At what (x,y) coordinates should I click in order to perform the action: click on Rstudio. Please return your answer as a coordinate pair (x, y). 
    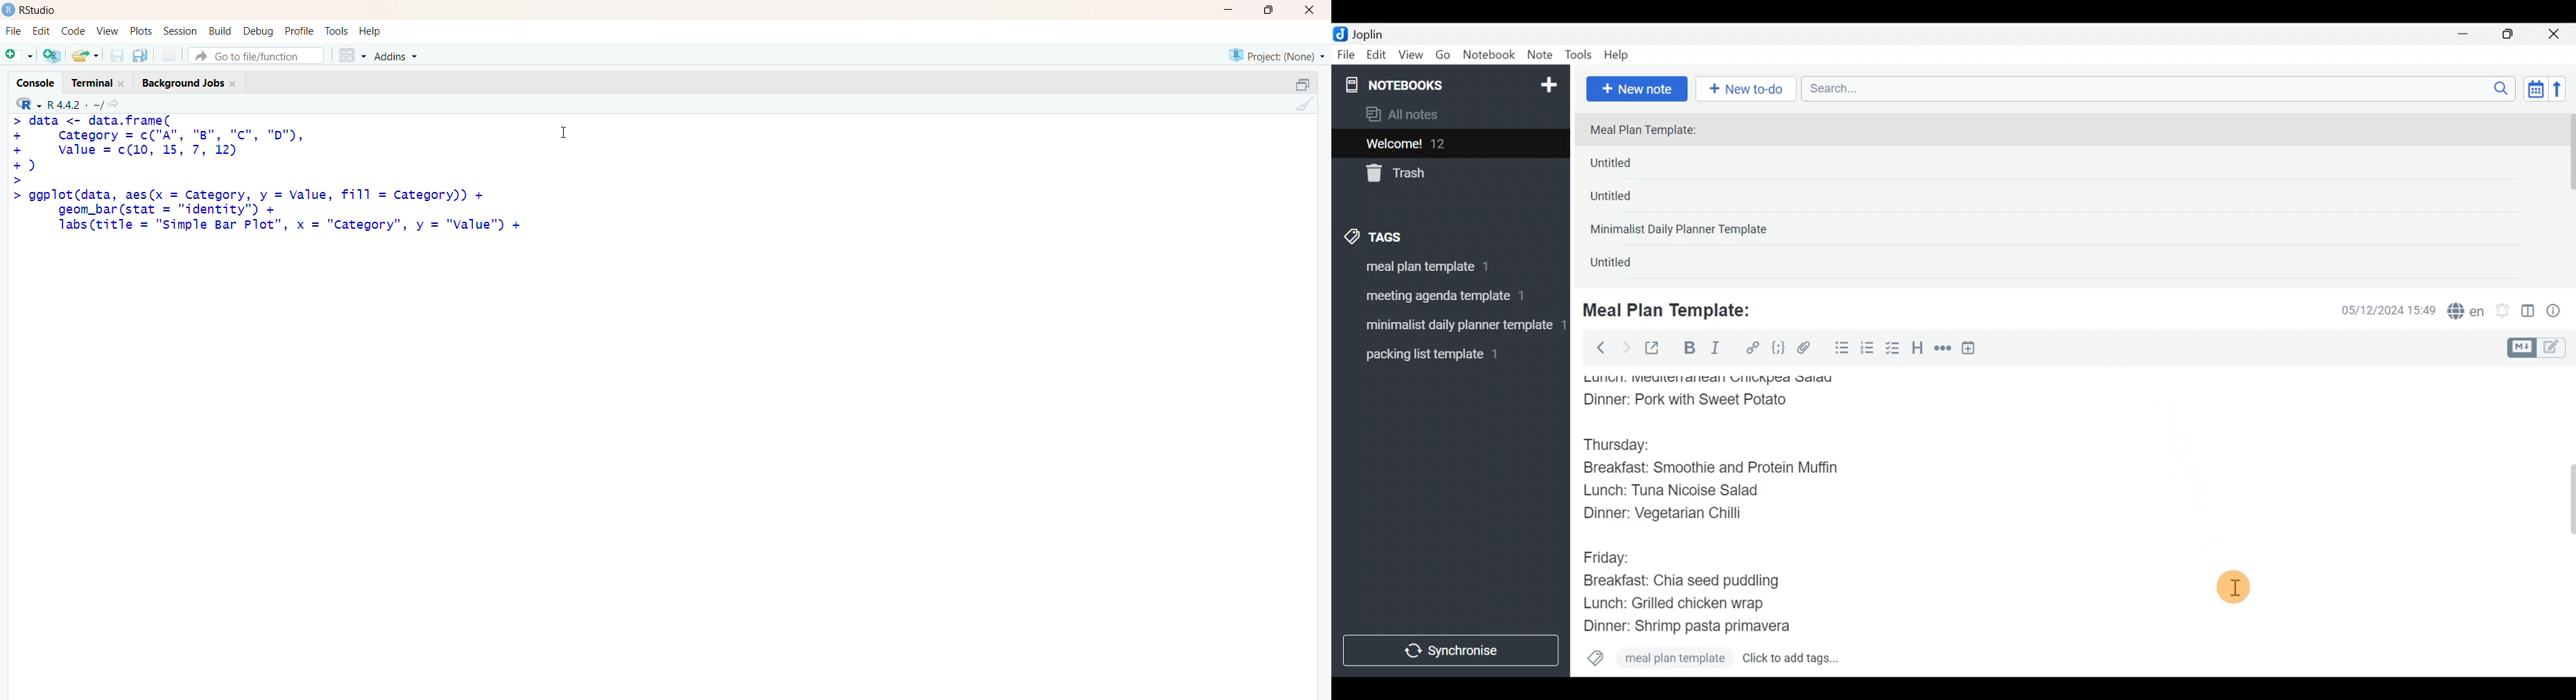
    Looking at the image, I should click on (42, 10).